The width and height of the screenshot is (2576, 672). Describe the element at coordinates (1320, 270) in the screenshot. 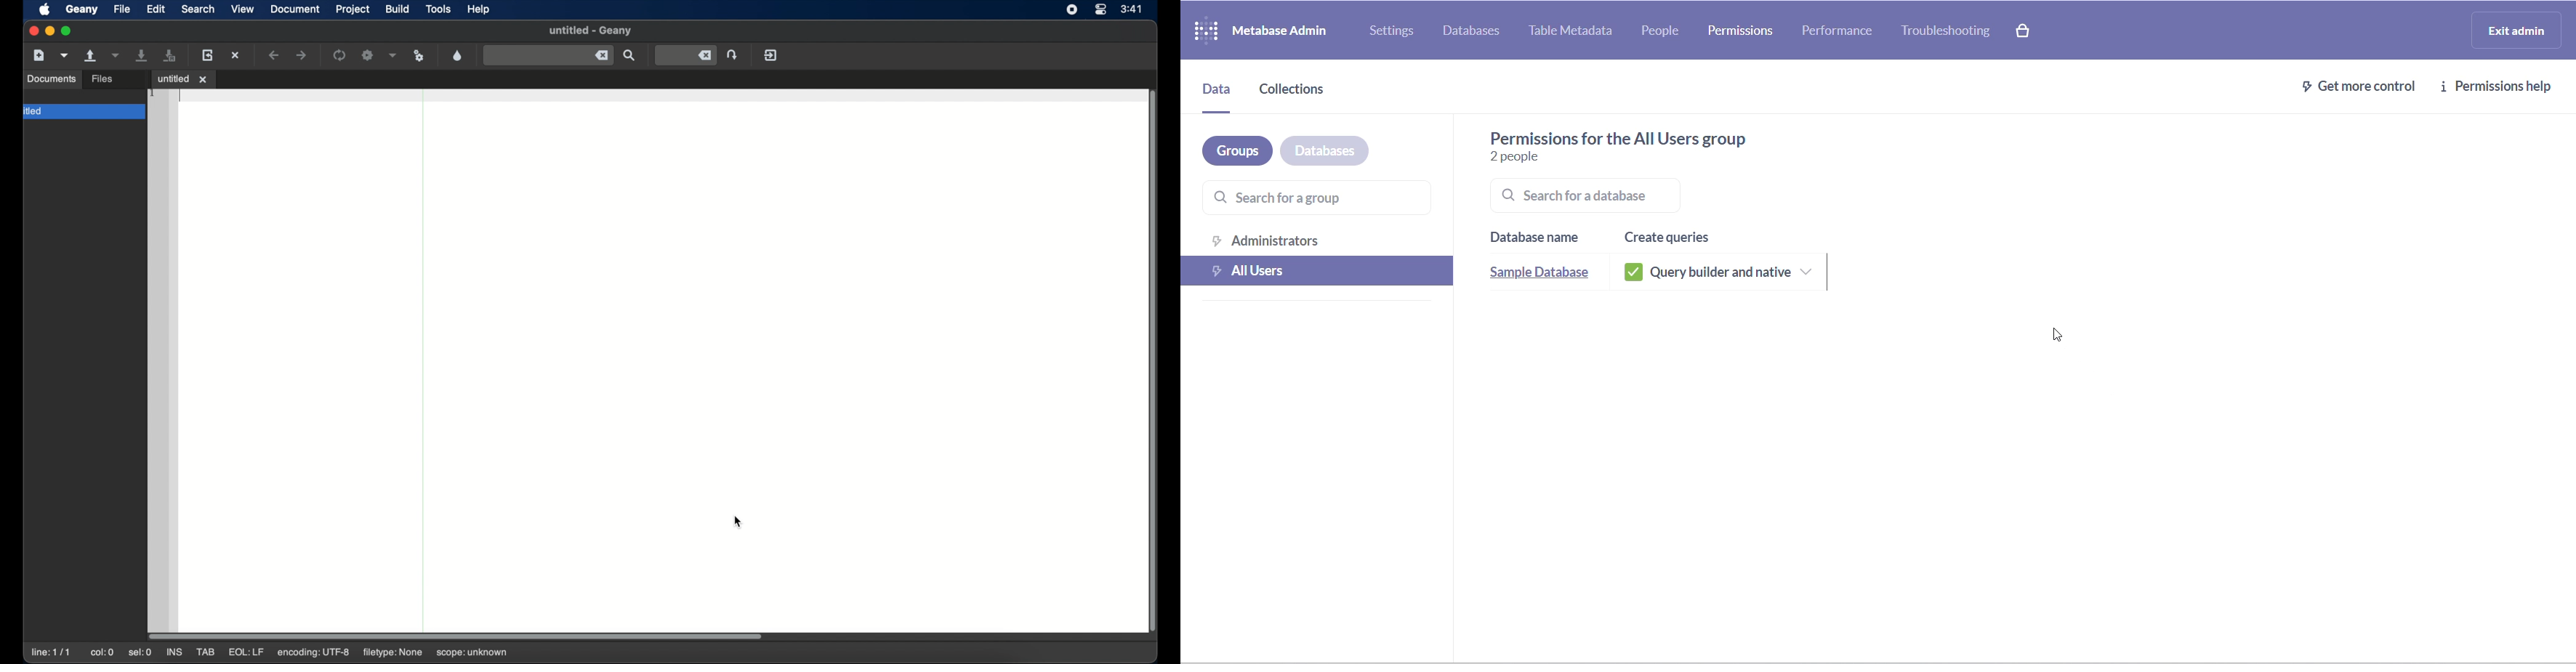

I see `all users` at that location.